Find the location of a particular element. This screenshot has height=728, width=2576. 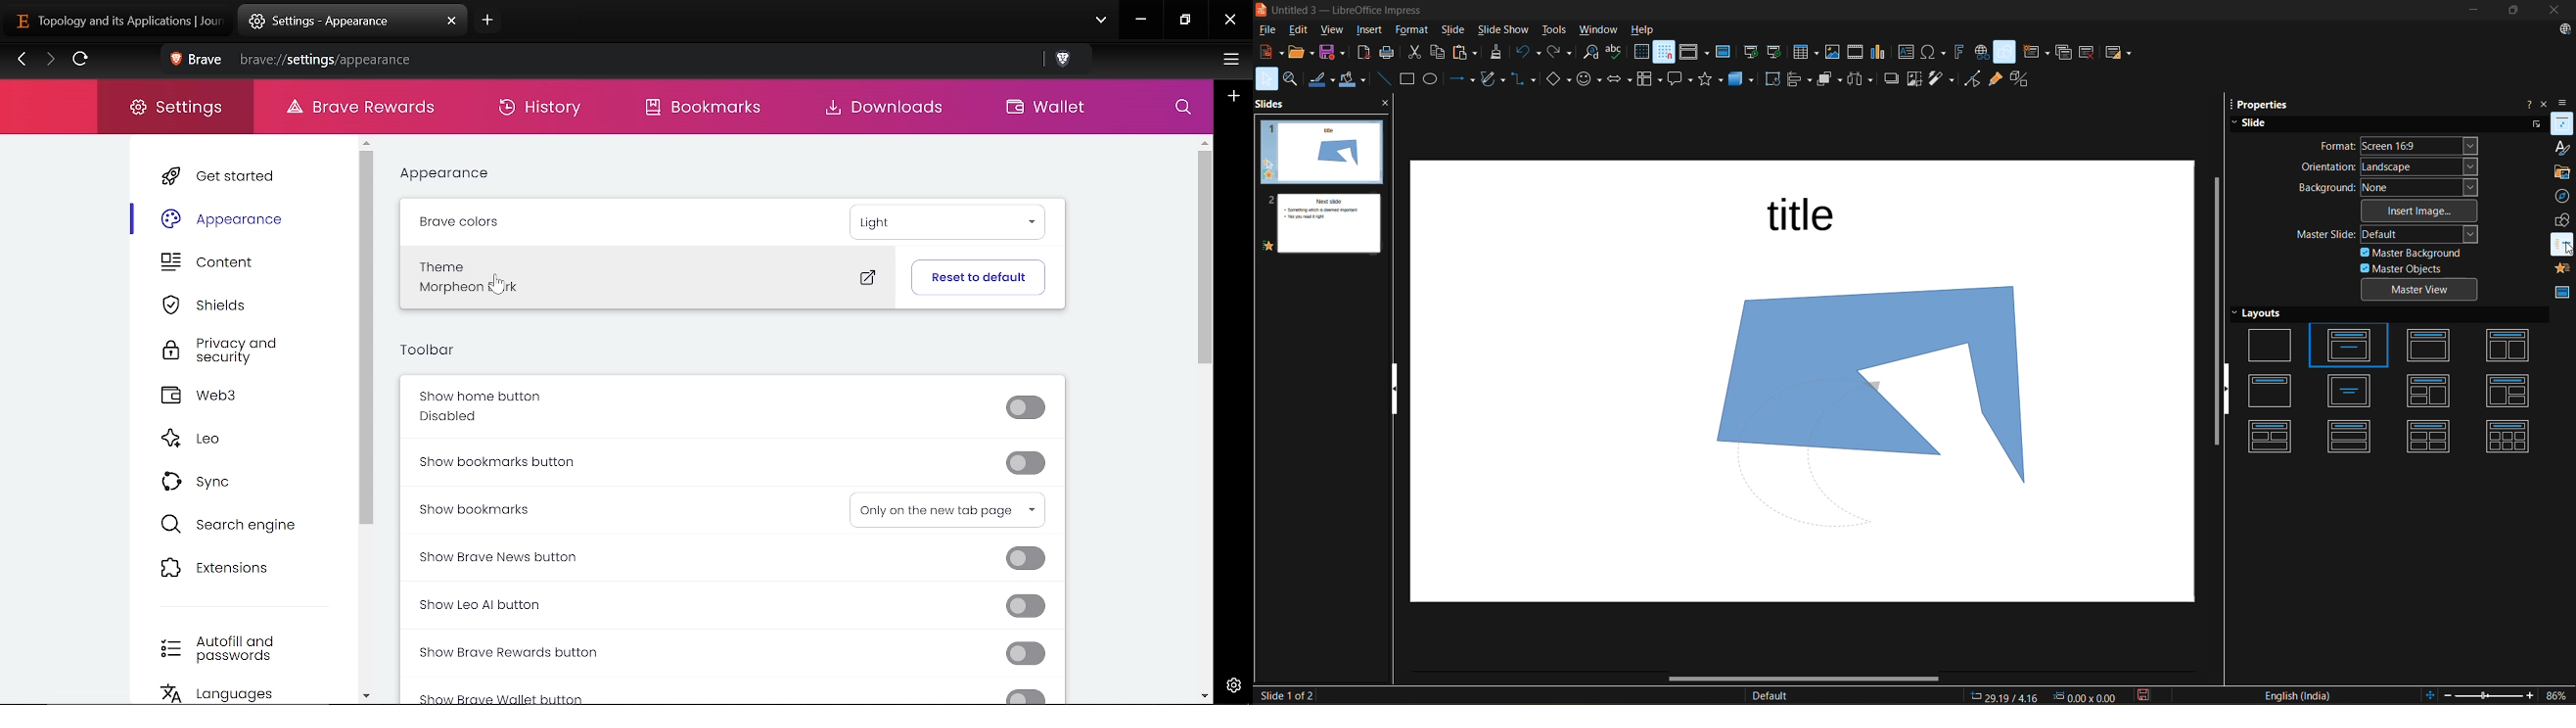

rectangle is located at coordinates (1408, 79).